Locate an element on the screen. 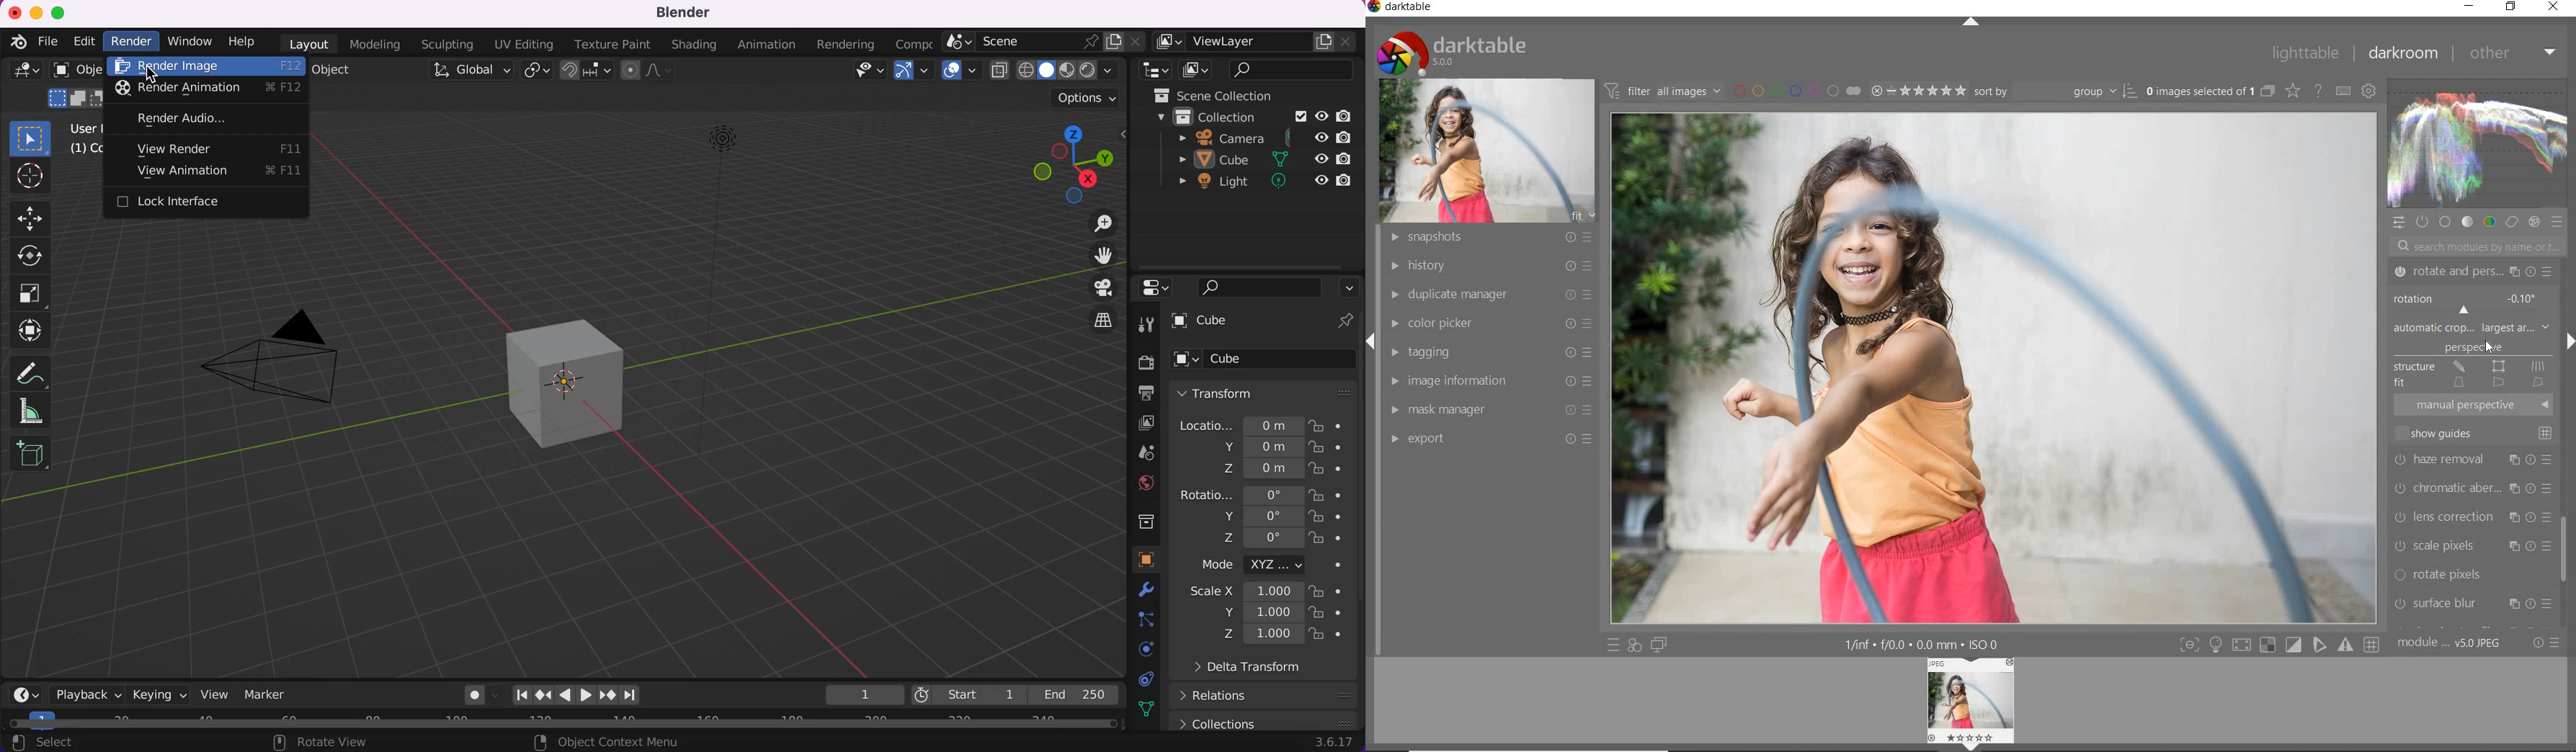  Join to startpoint is located at coordinates (521, 694).